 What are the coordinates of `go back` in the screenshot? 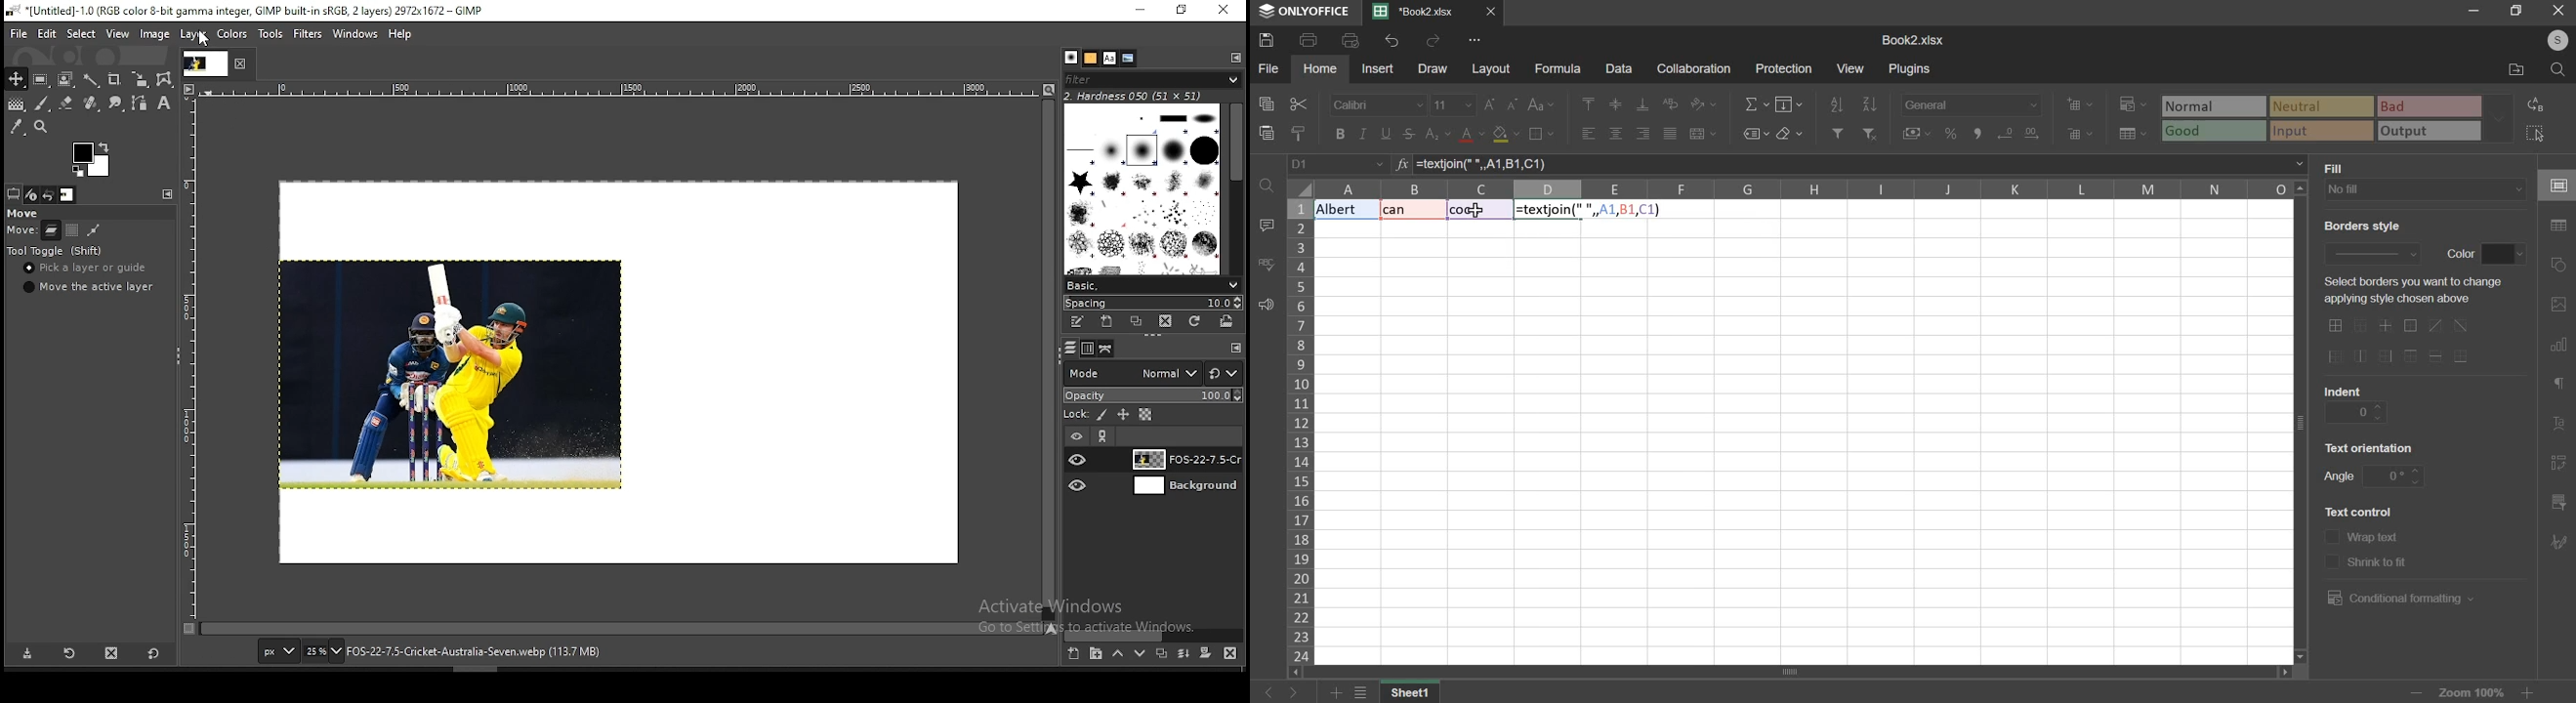 It's located at (1267, 692).